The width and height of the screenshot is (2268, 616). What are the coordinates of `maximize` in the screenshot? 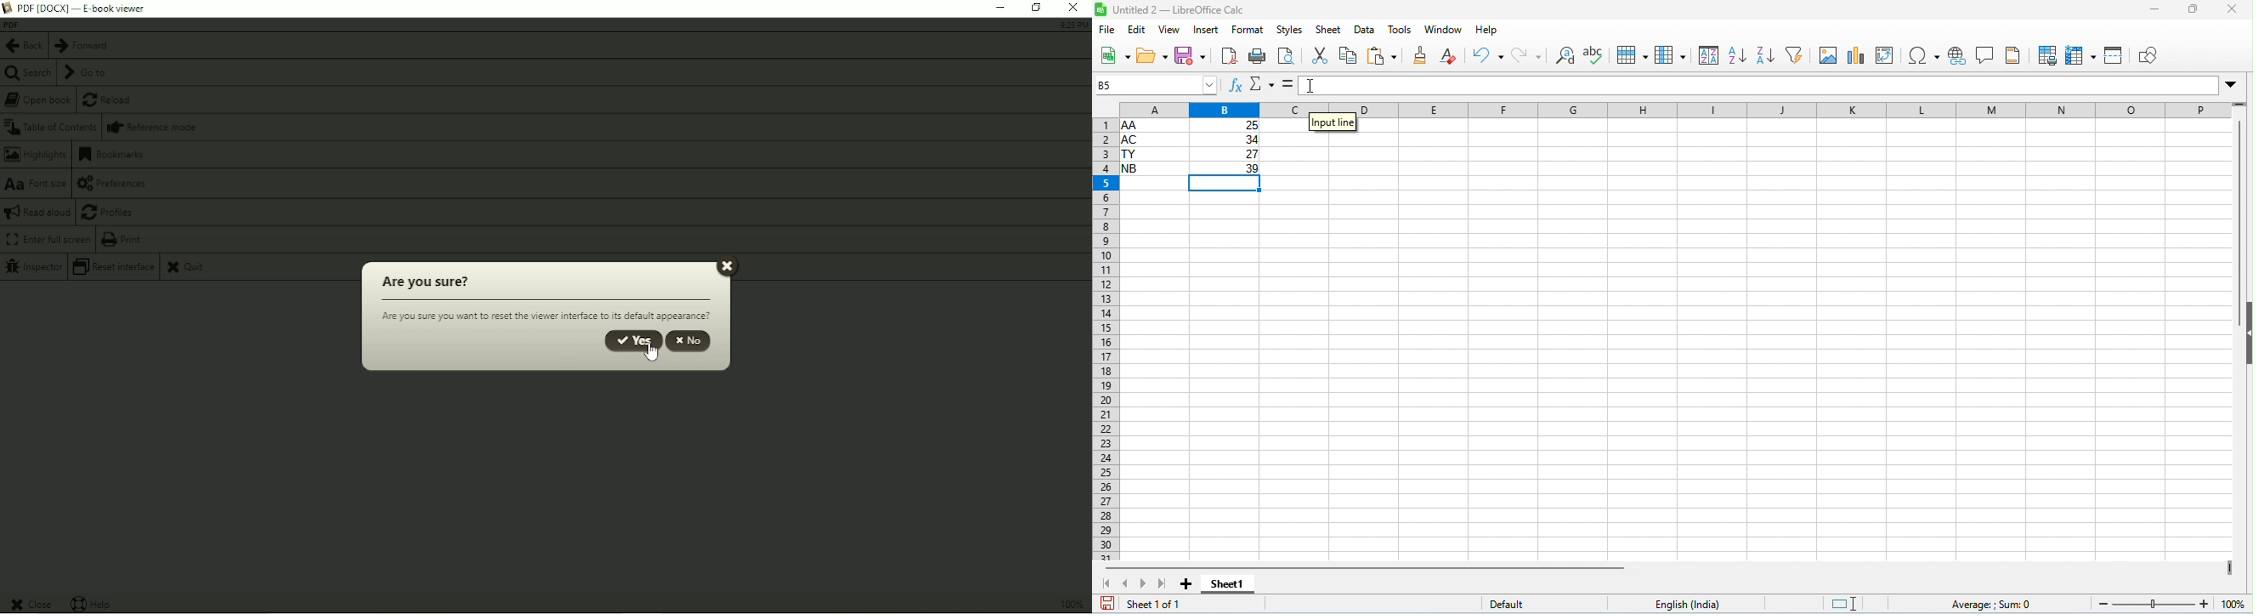 It's located at (2194, 10).